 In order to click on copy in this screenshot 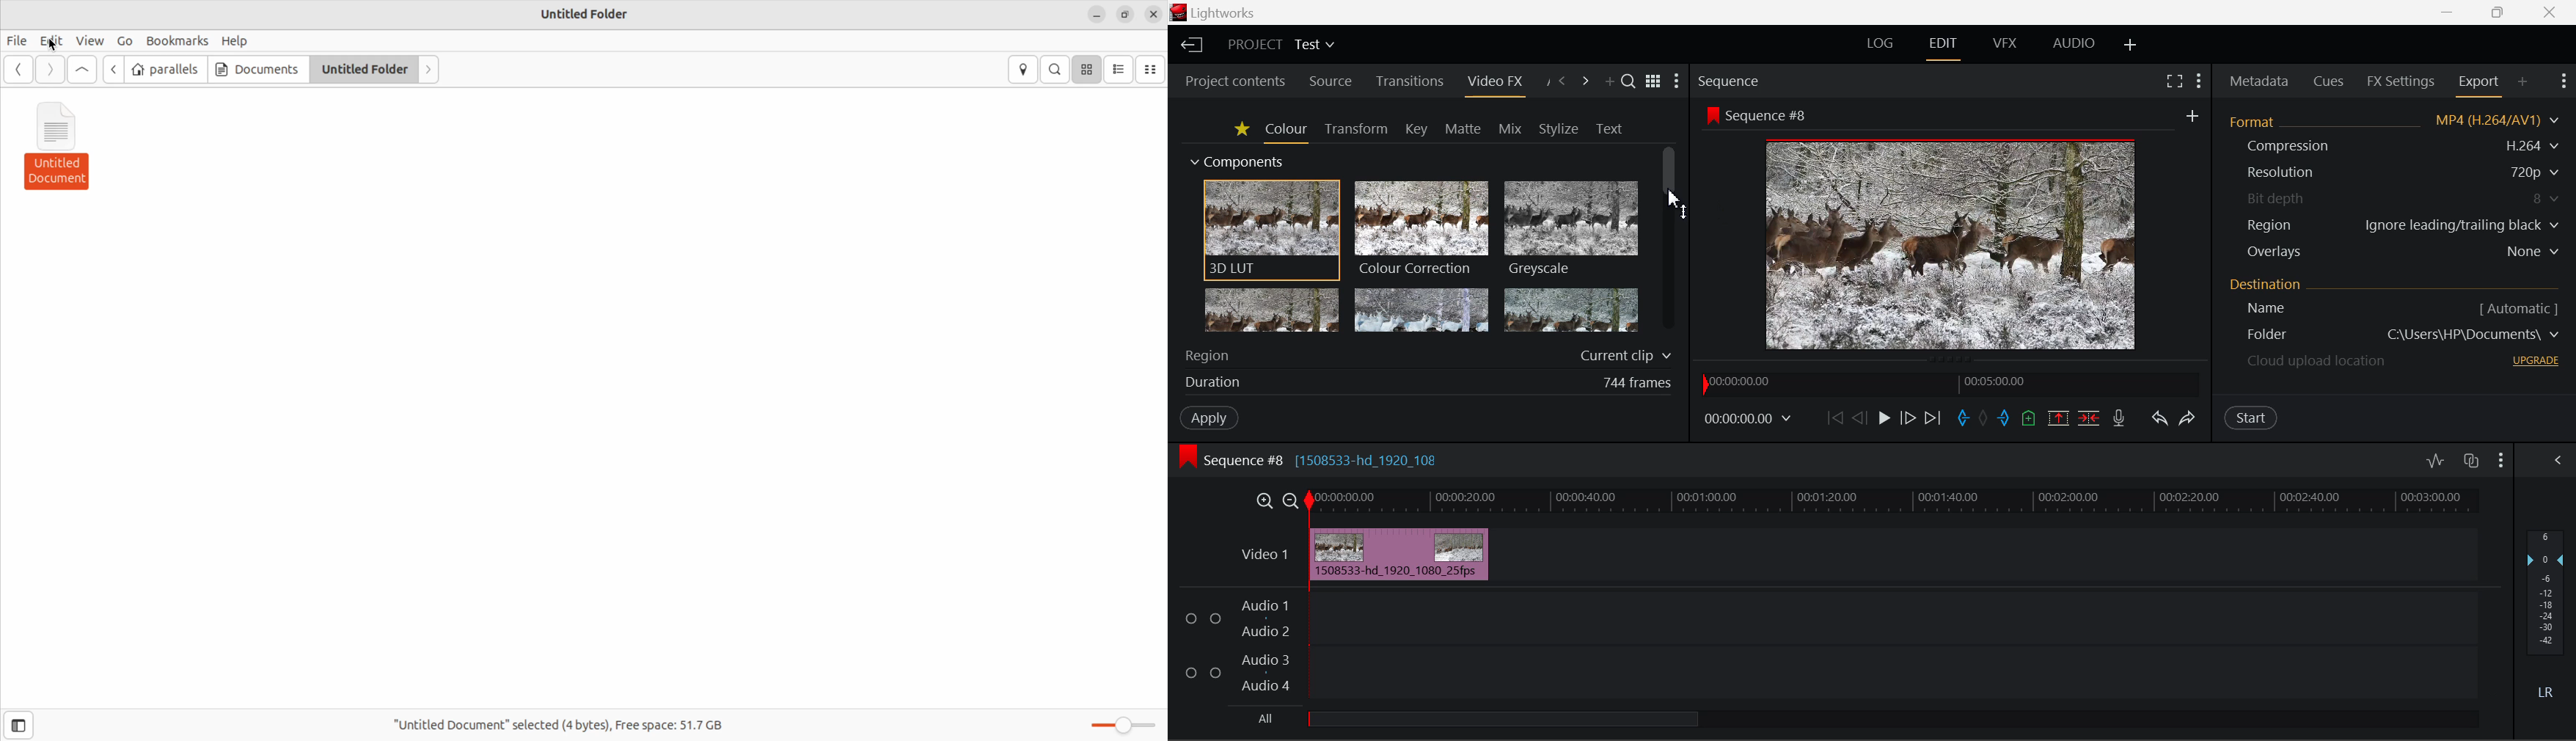, I will do `click(1125, 16)`.